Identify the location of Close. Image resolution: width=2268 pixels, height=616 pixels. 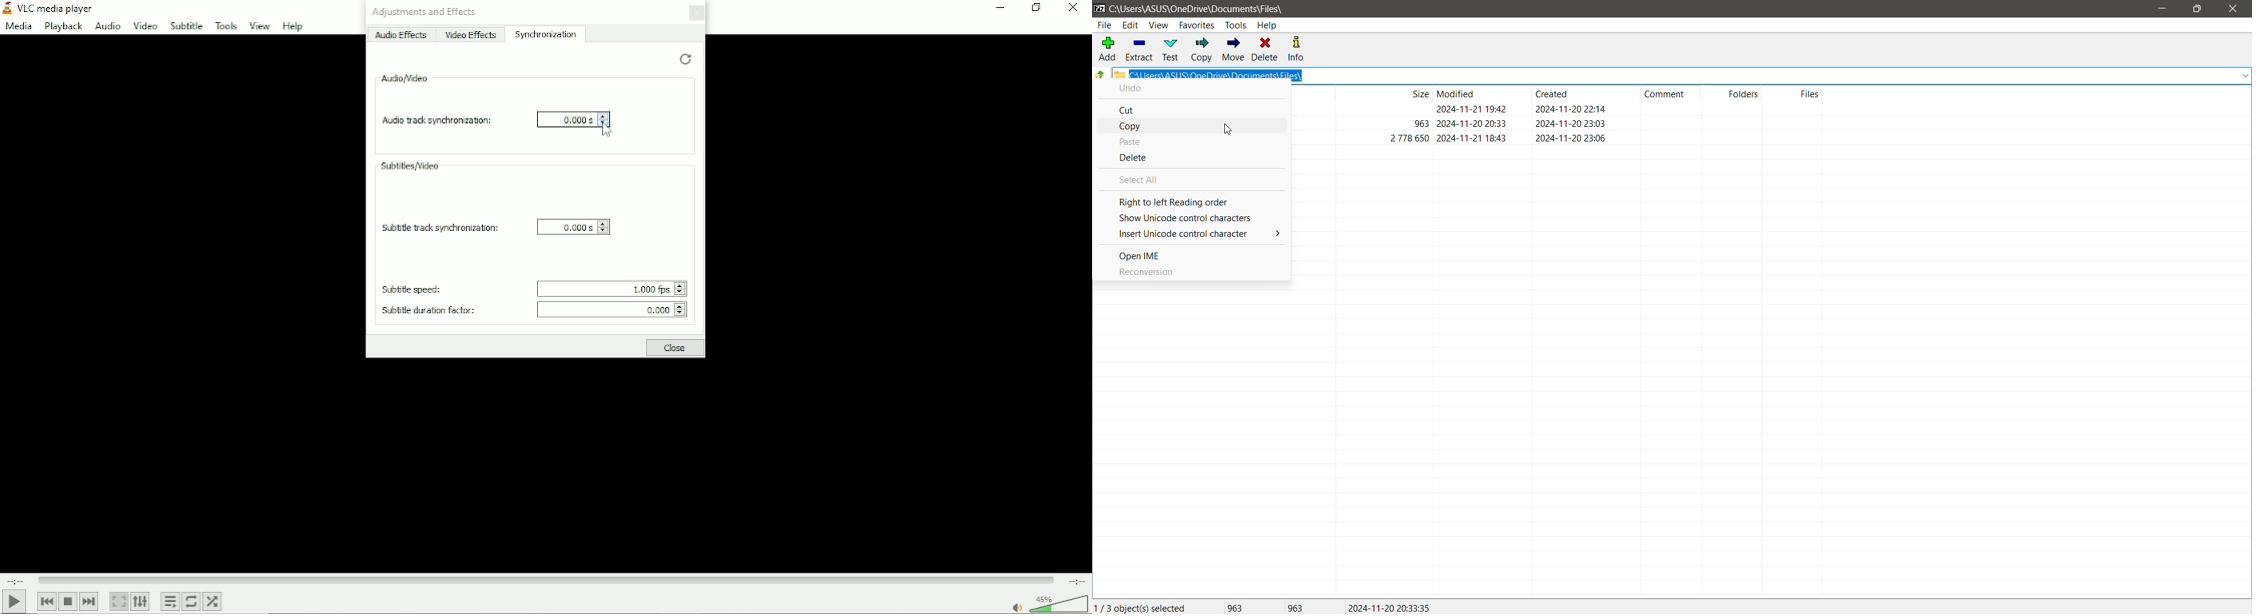
(696, 14).